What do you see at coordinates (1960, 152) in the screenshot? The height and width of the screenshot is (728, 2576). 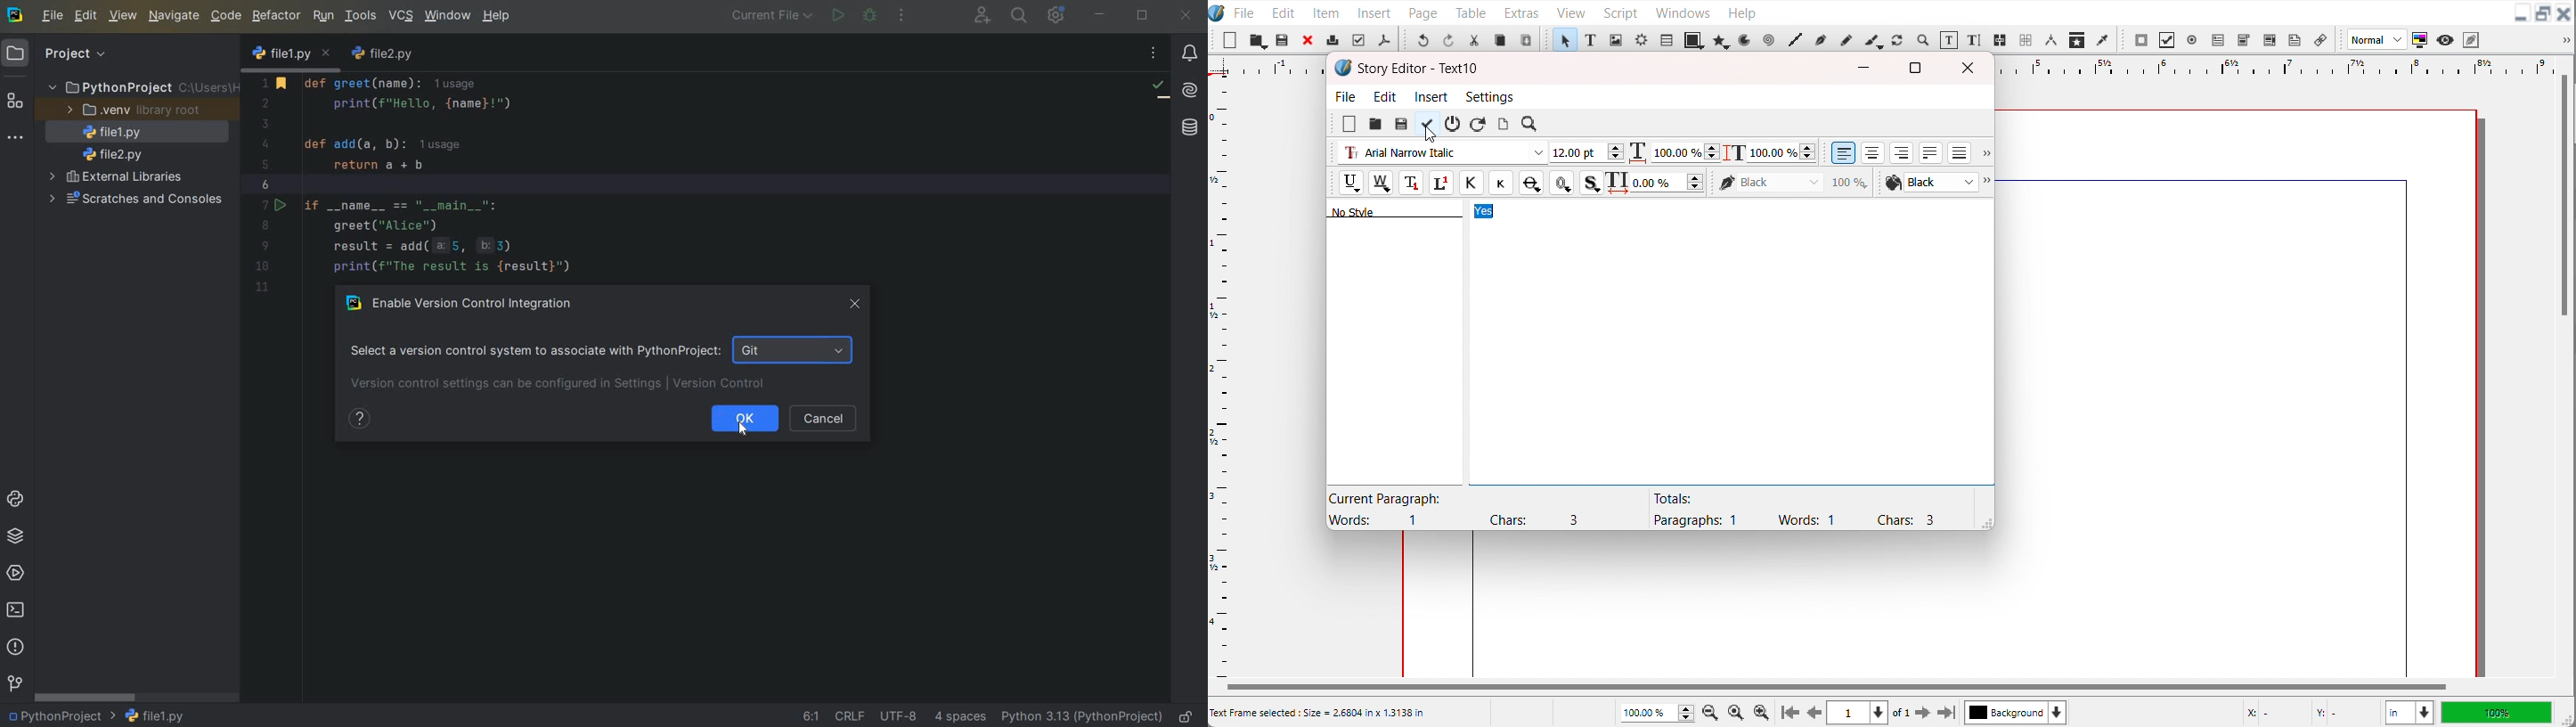 I see `Align text forced Justified` at bounding box center [1960, 152].